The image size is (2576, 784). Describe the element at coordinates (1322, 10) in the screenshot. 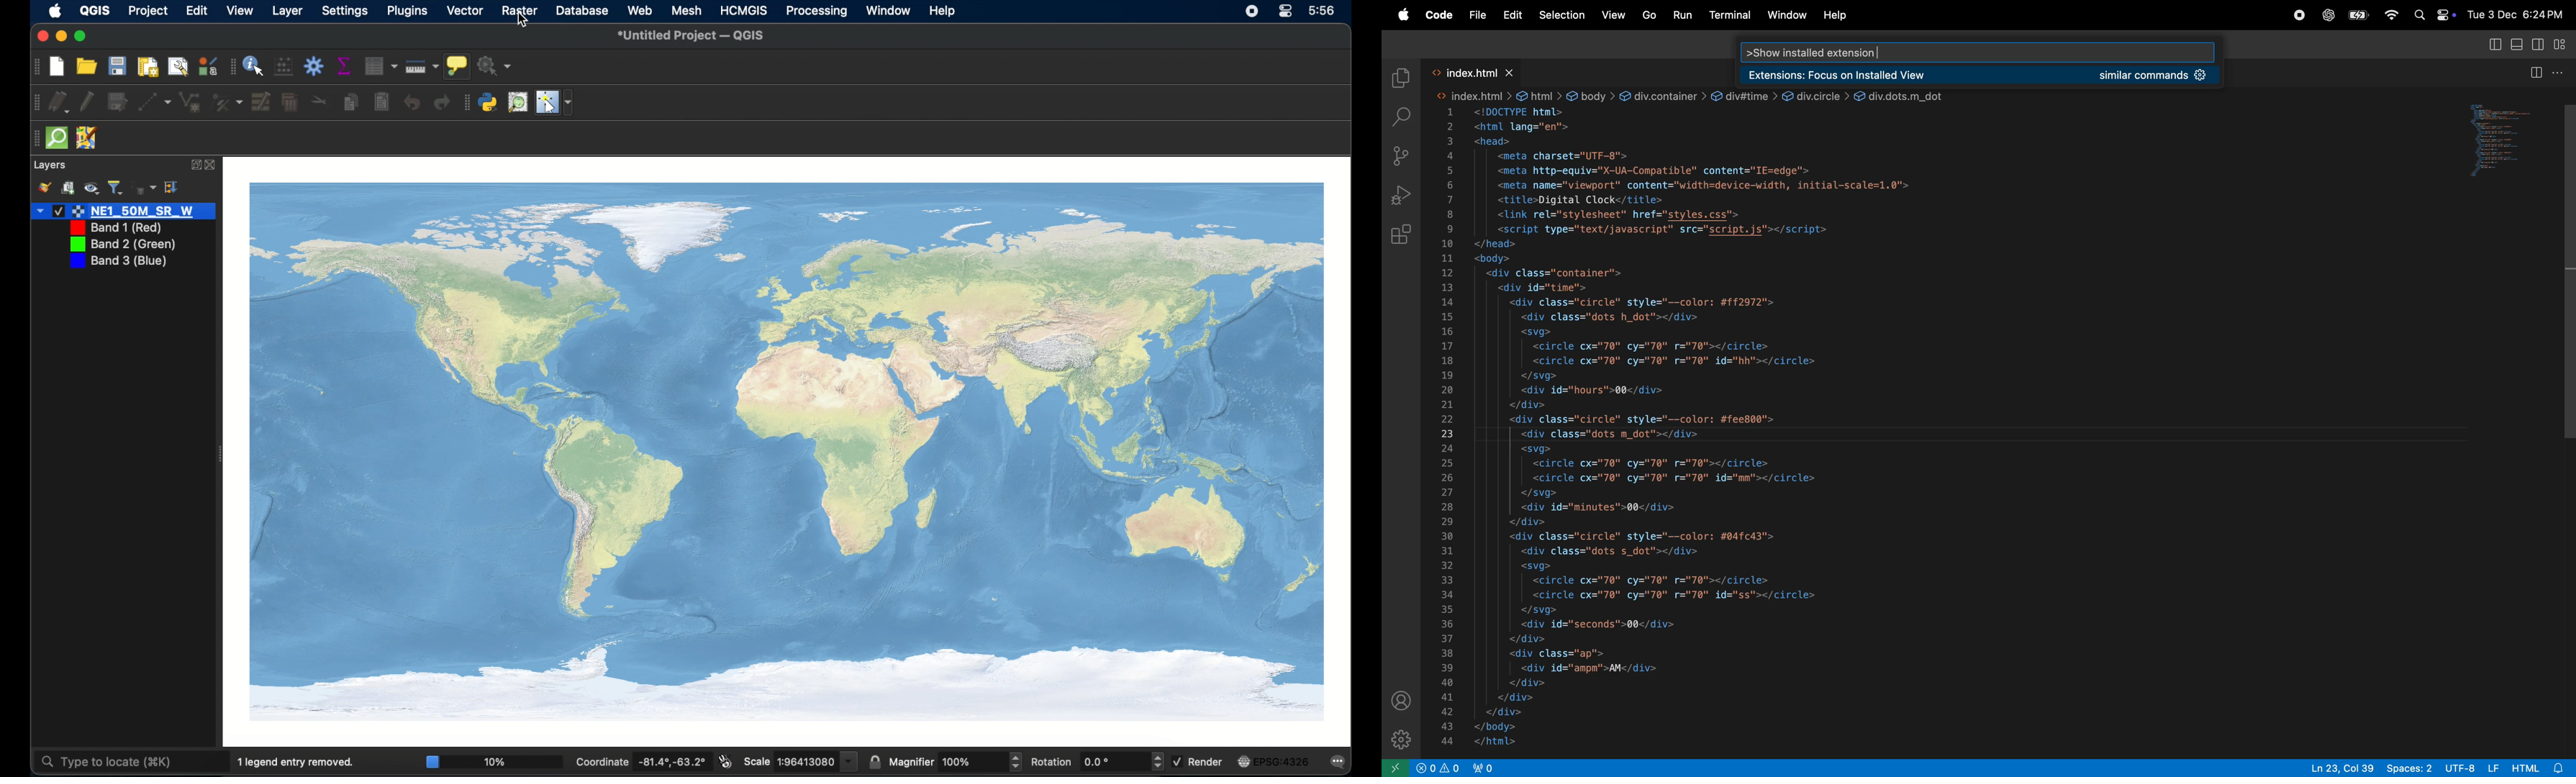

I see `time` at that location.